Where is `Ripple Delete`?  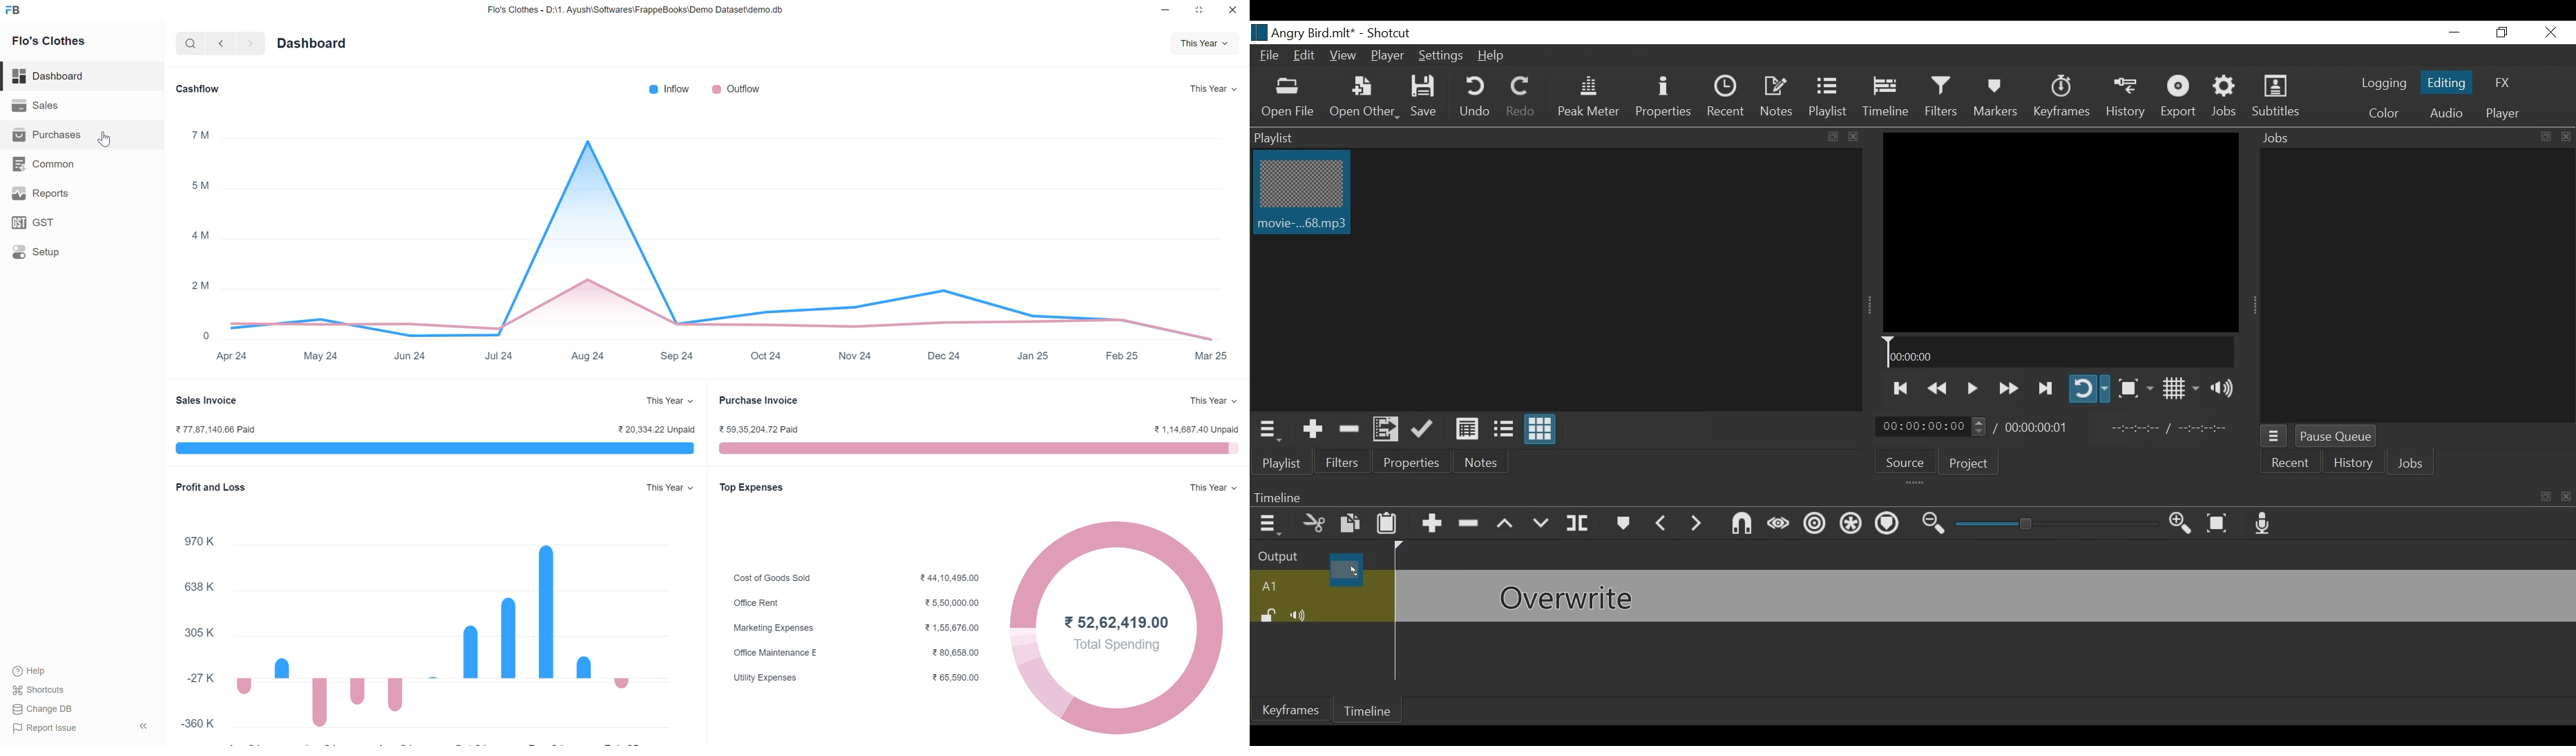 Ripple Delete is located at coordinates (1470, 523).